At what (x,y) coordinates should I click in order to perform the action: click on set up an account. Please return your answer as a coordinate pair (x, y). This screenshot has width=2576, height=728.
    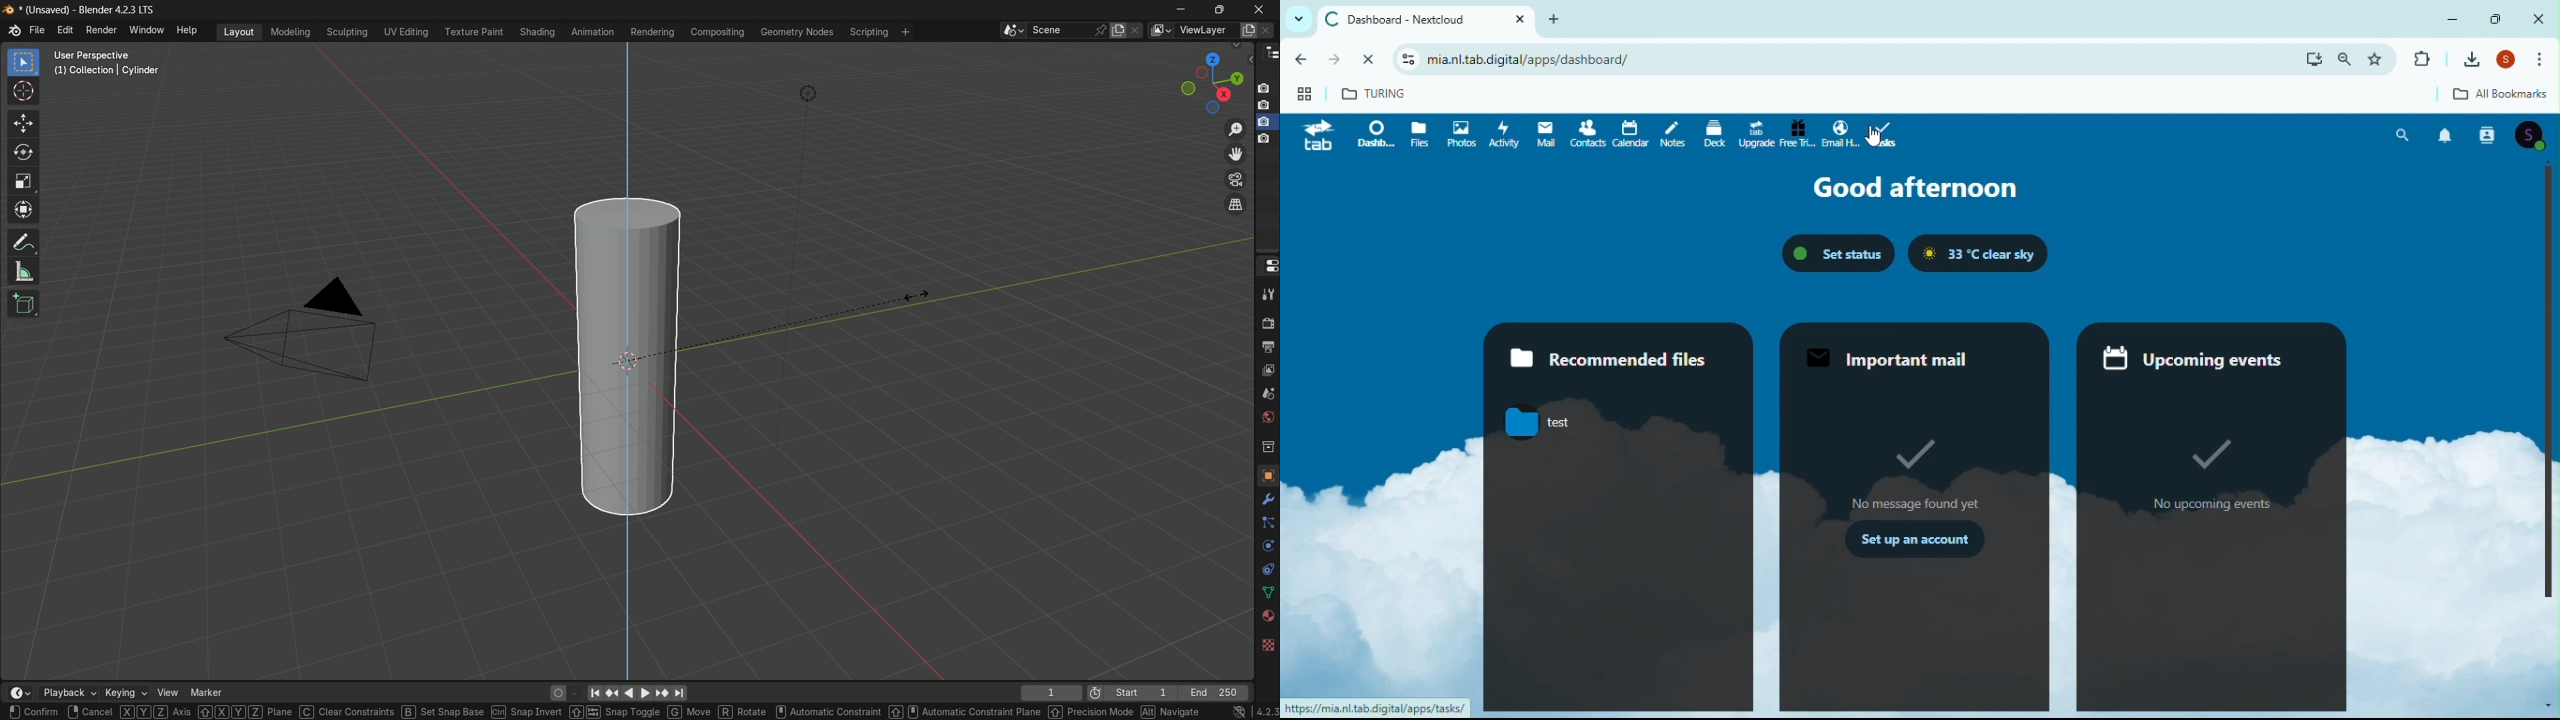
    Looking at the image, I should click on (1915, 540).